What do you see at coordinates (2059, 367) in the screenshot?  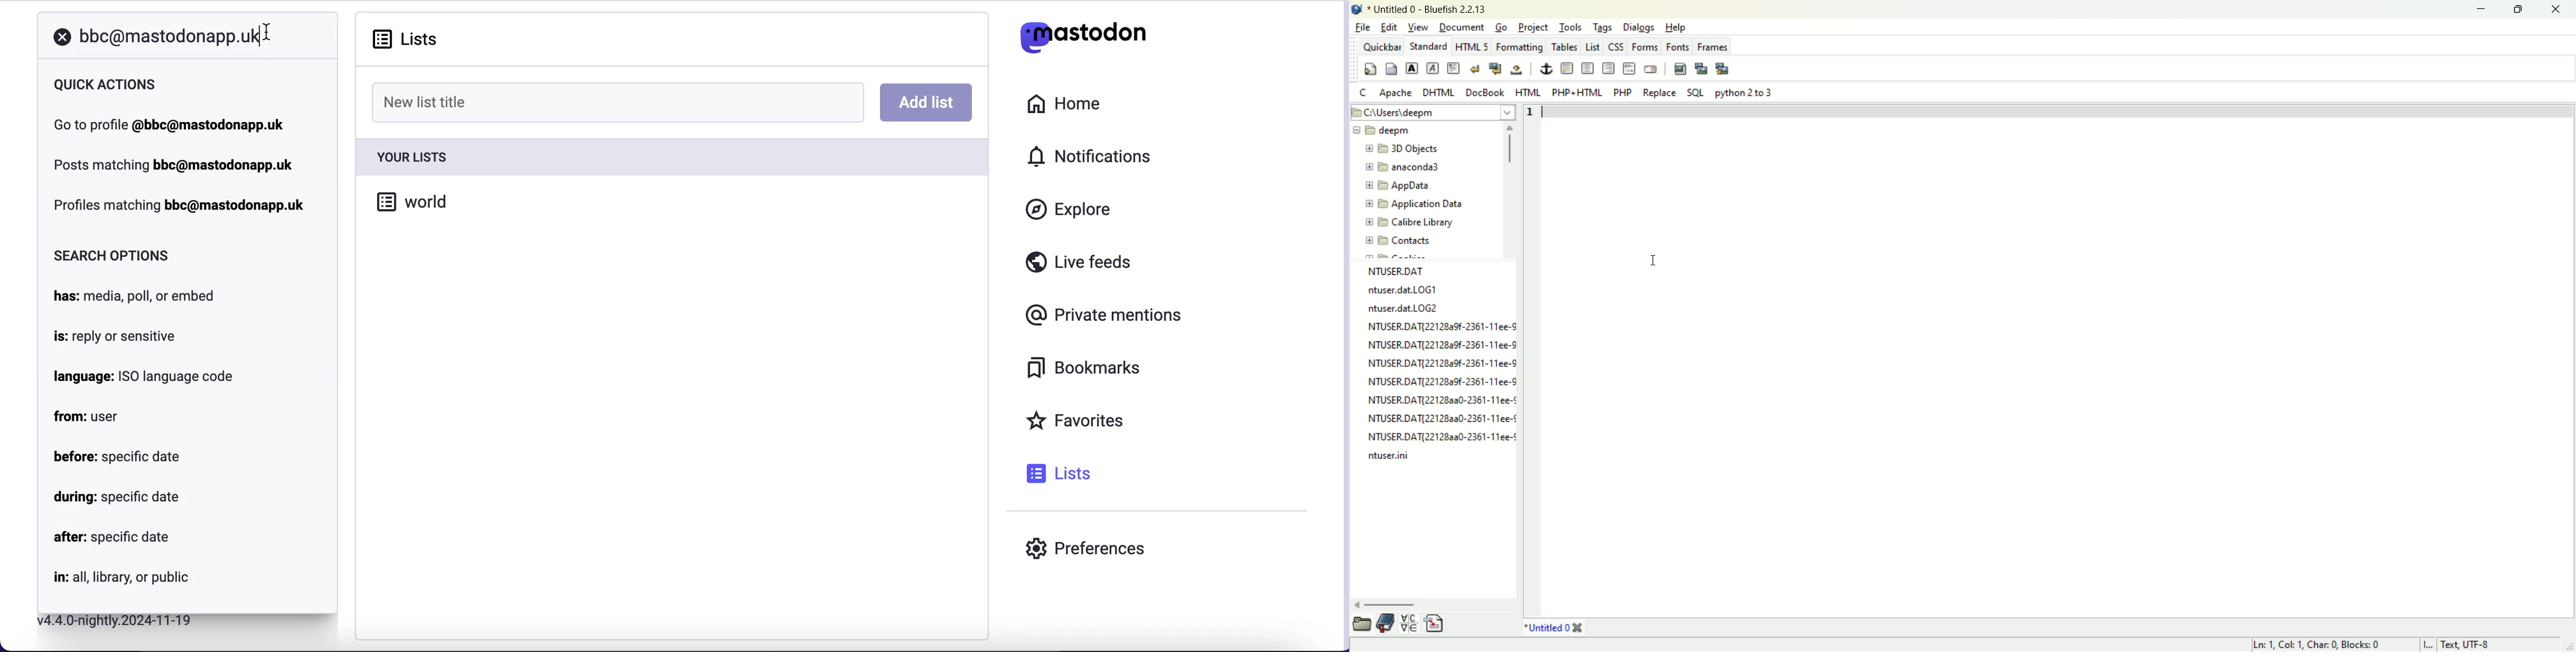 I see `workspace` at bounding box center [2059, 367].